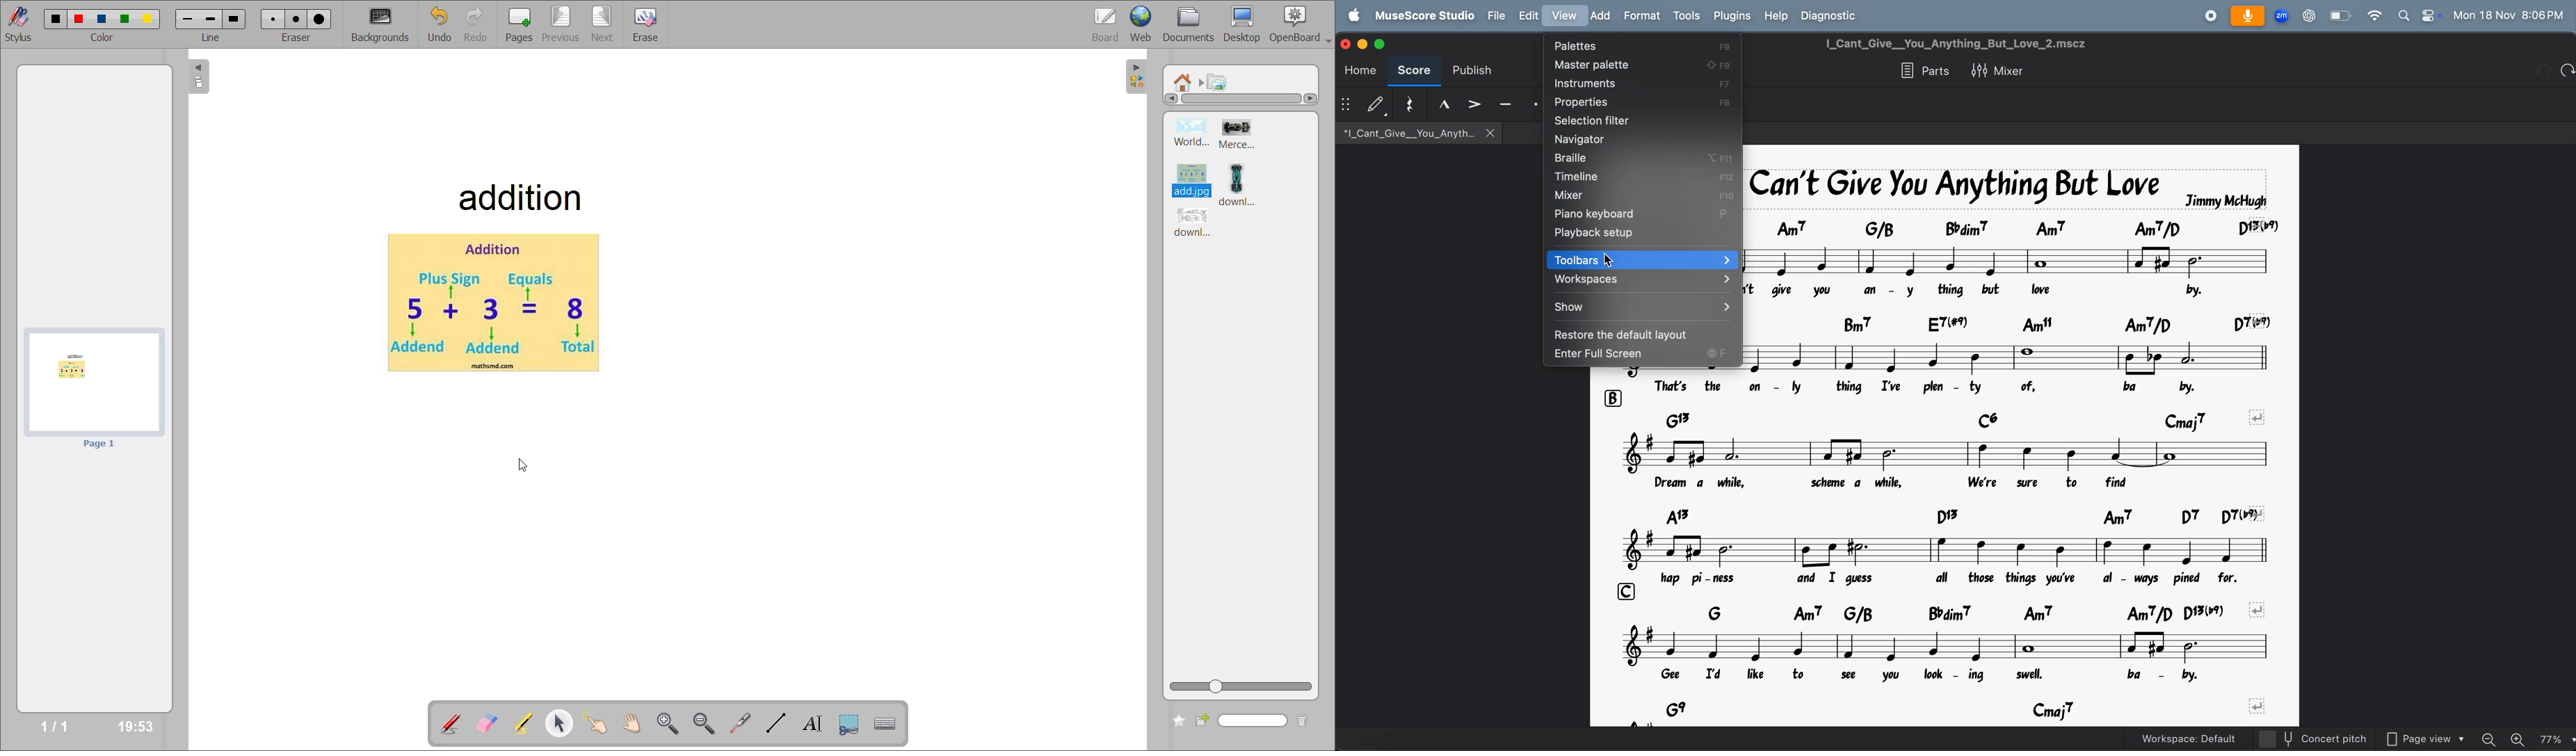  Describe the element at coordinates (1962, 707) in the screenshot. I see `chord symbols` at that location.